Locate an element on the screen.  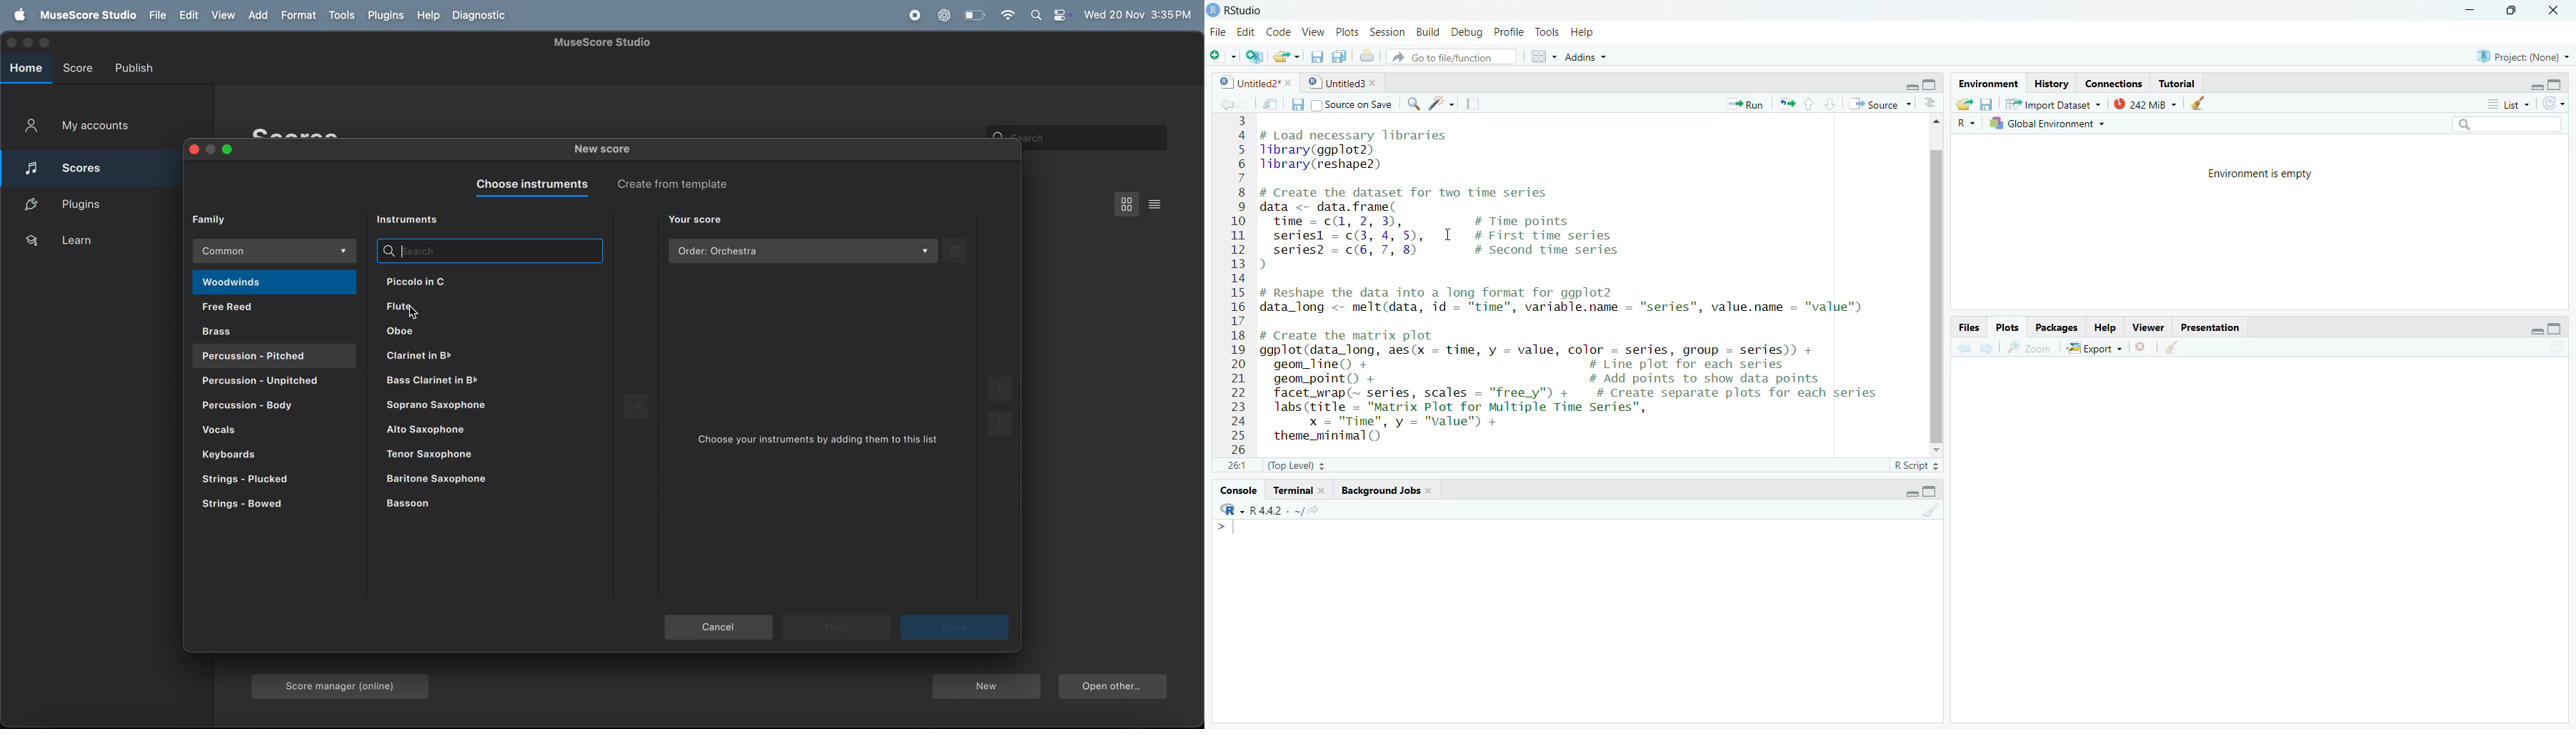
open an existing file is located at coordinates (1287, 55).